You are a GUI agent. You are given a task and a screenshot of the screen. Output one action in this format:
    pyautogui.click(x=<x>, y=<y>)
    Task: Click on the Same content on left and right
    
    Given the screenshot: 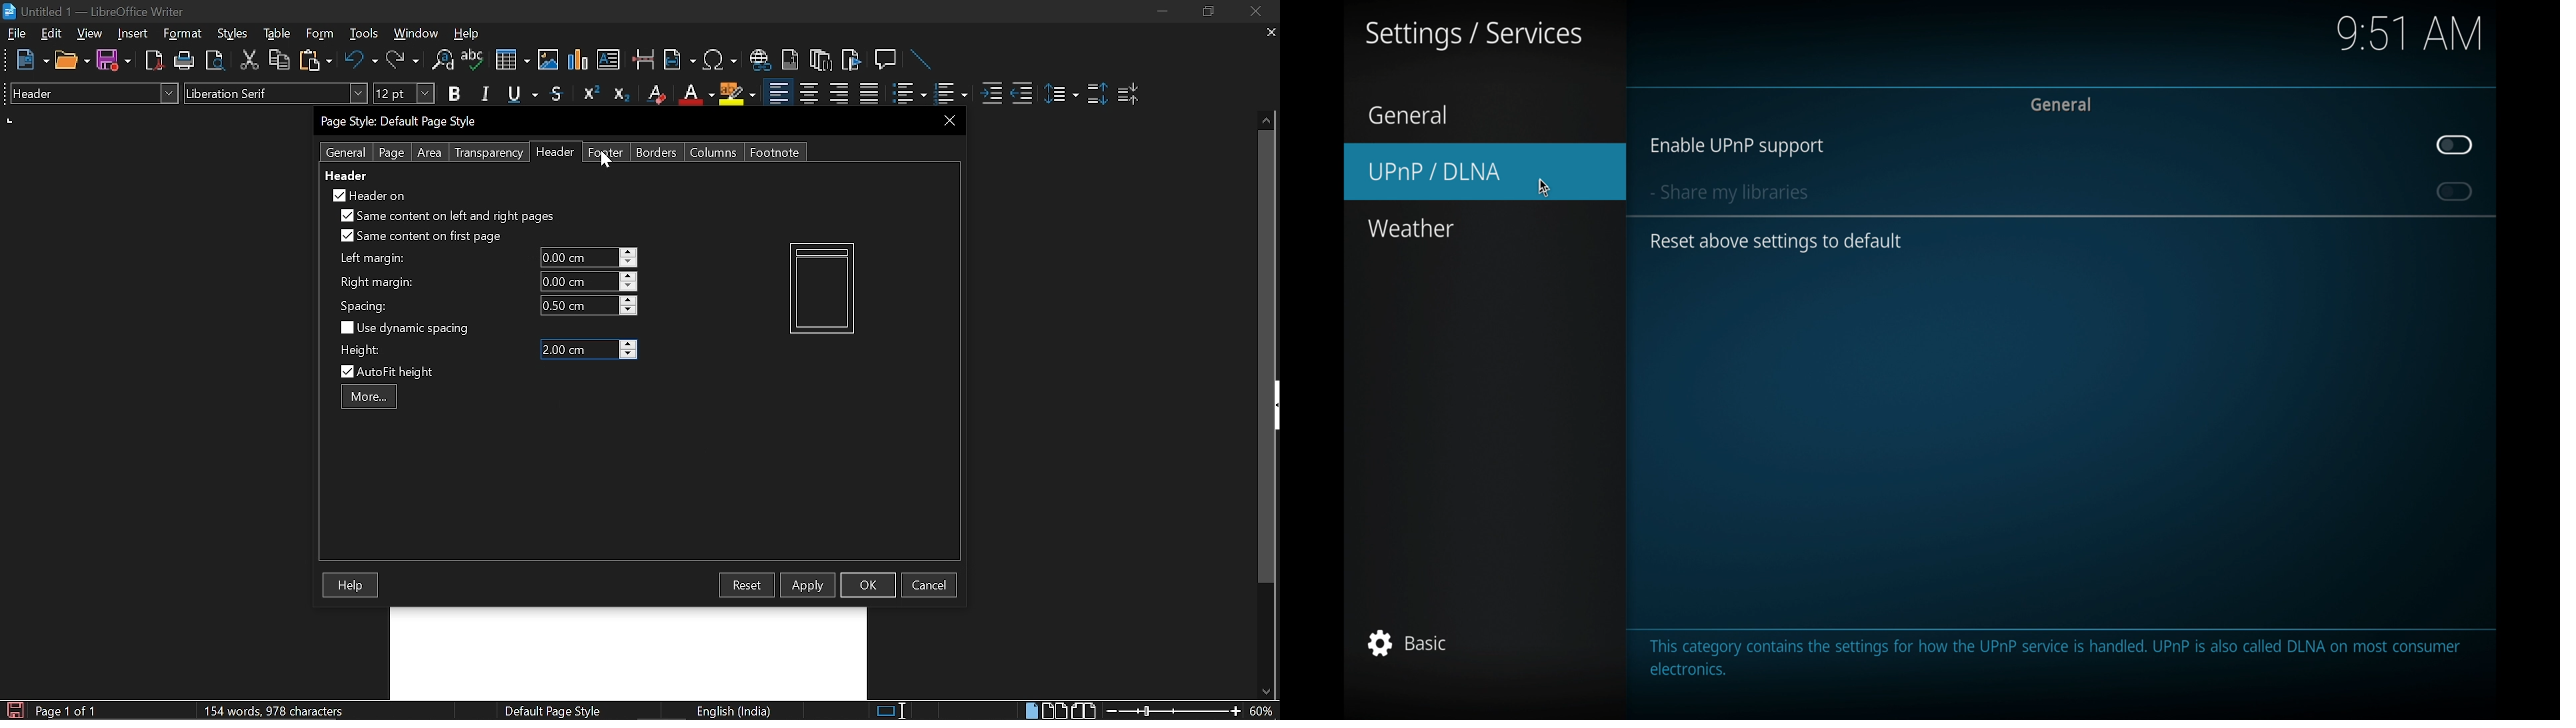 What is the action you would take?
    pyautogui.click(x=446, y=218)
    